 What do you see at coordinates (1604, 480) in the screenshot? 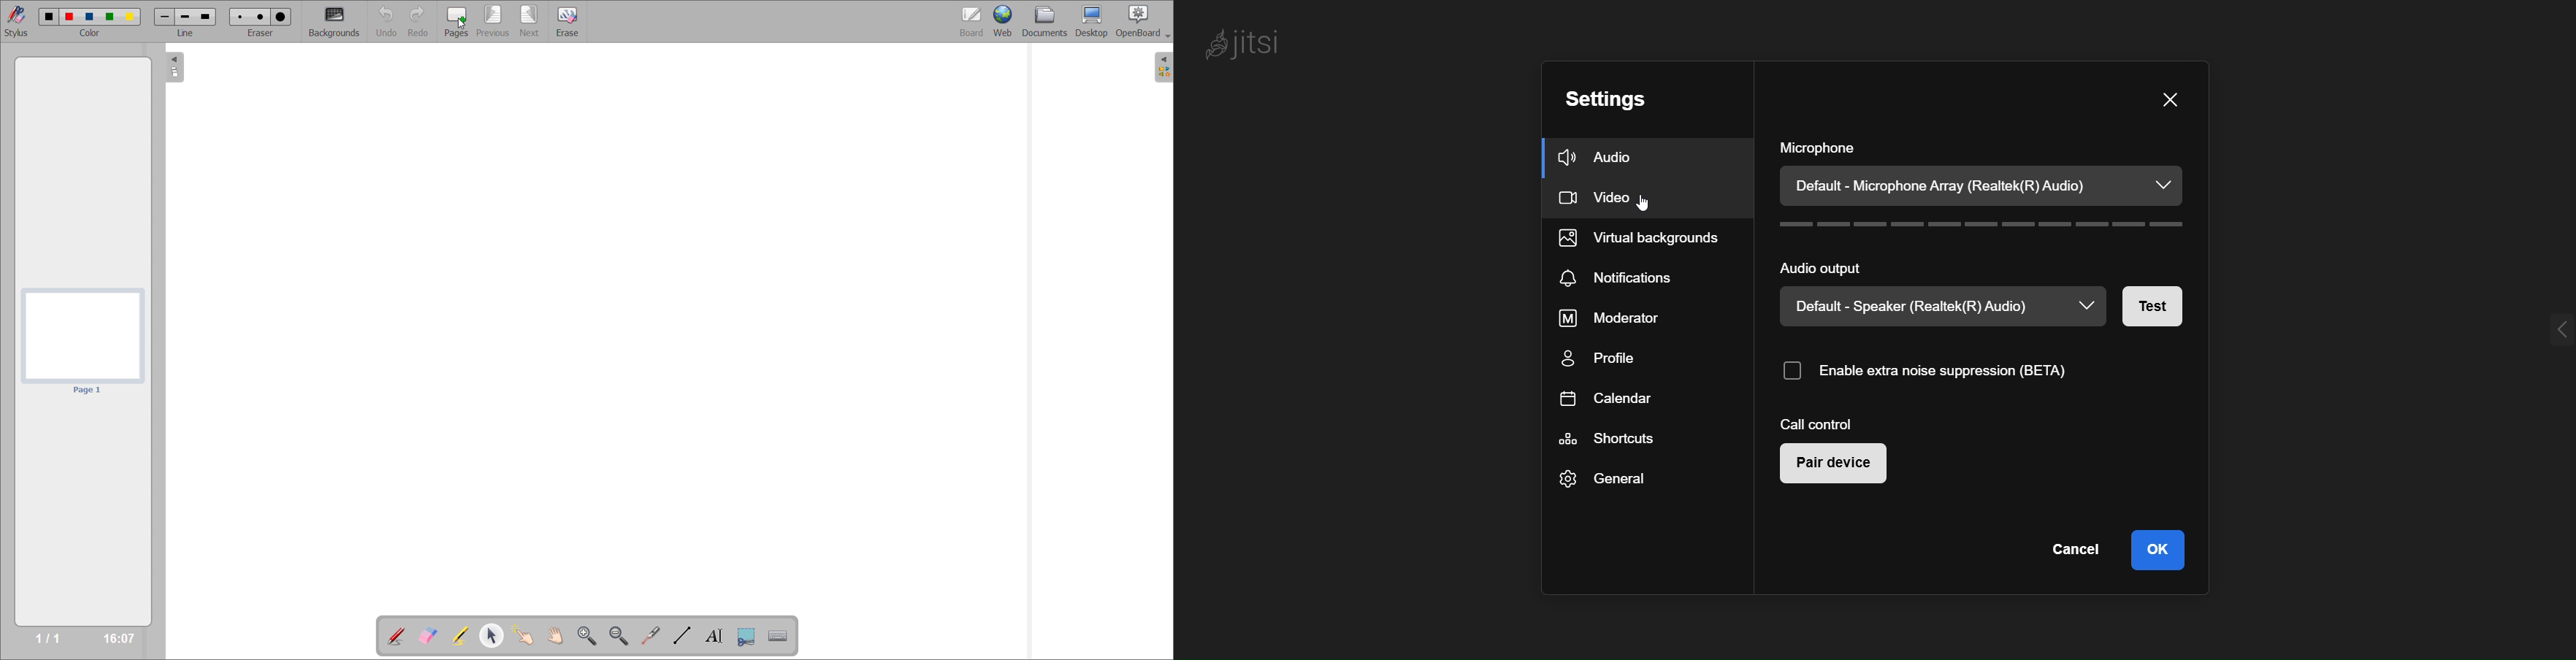
I see `general` at bounding box center [1604, 480].